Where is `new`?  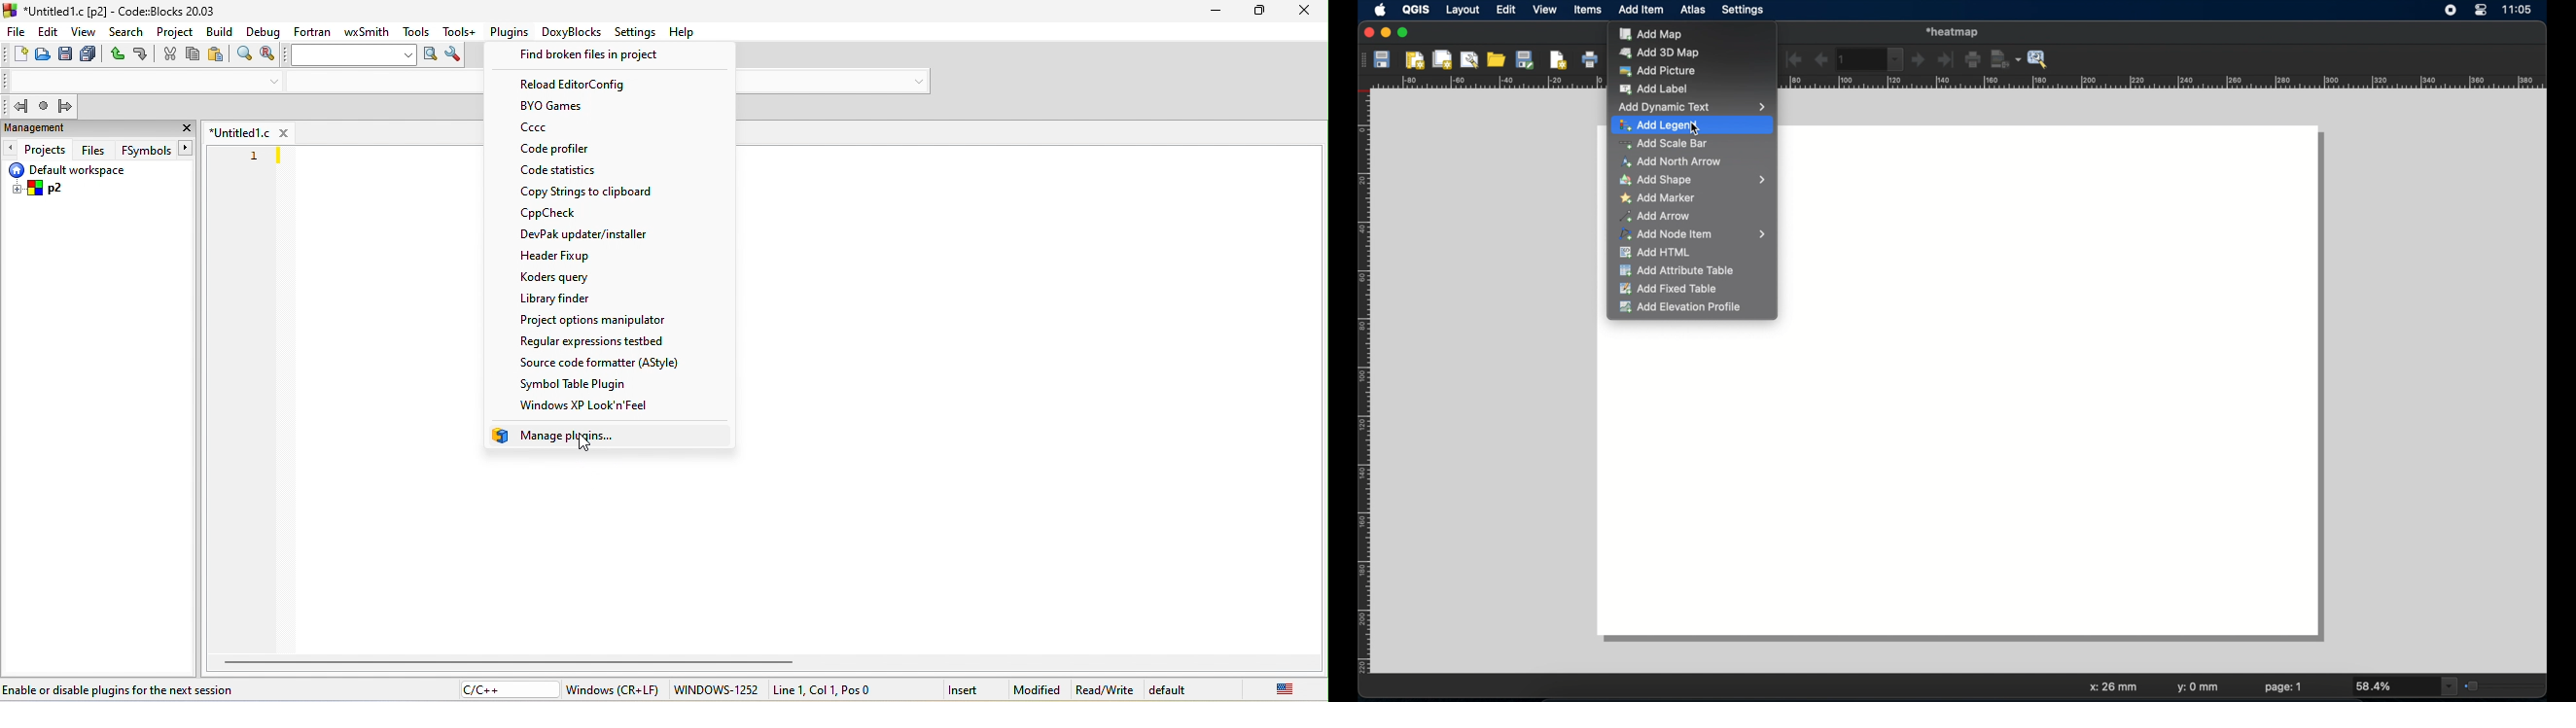 new is located at coordinates (17, 53).